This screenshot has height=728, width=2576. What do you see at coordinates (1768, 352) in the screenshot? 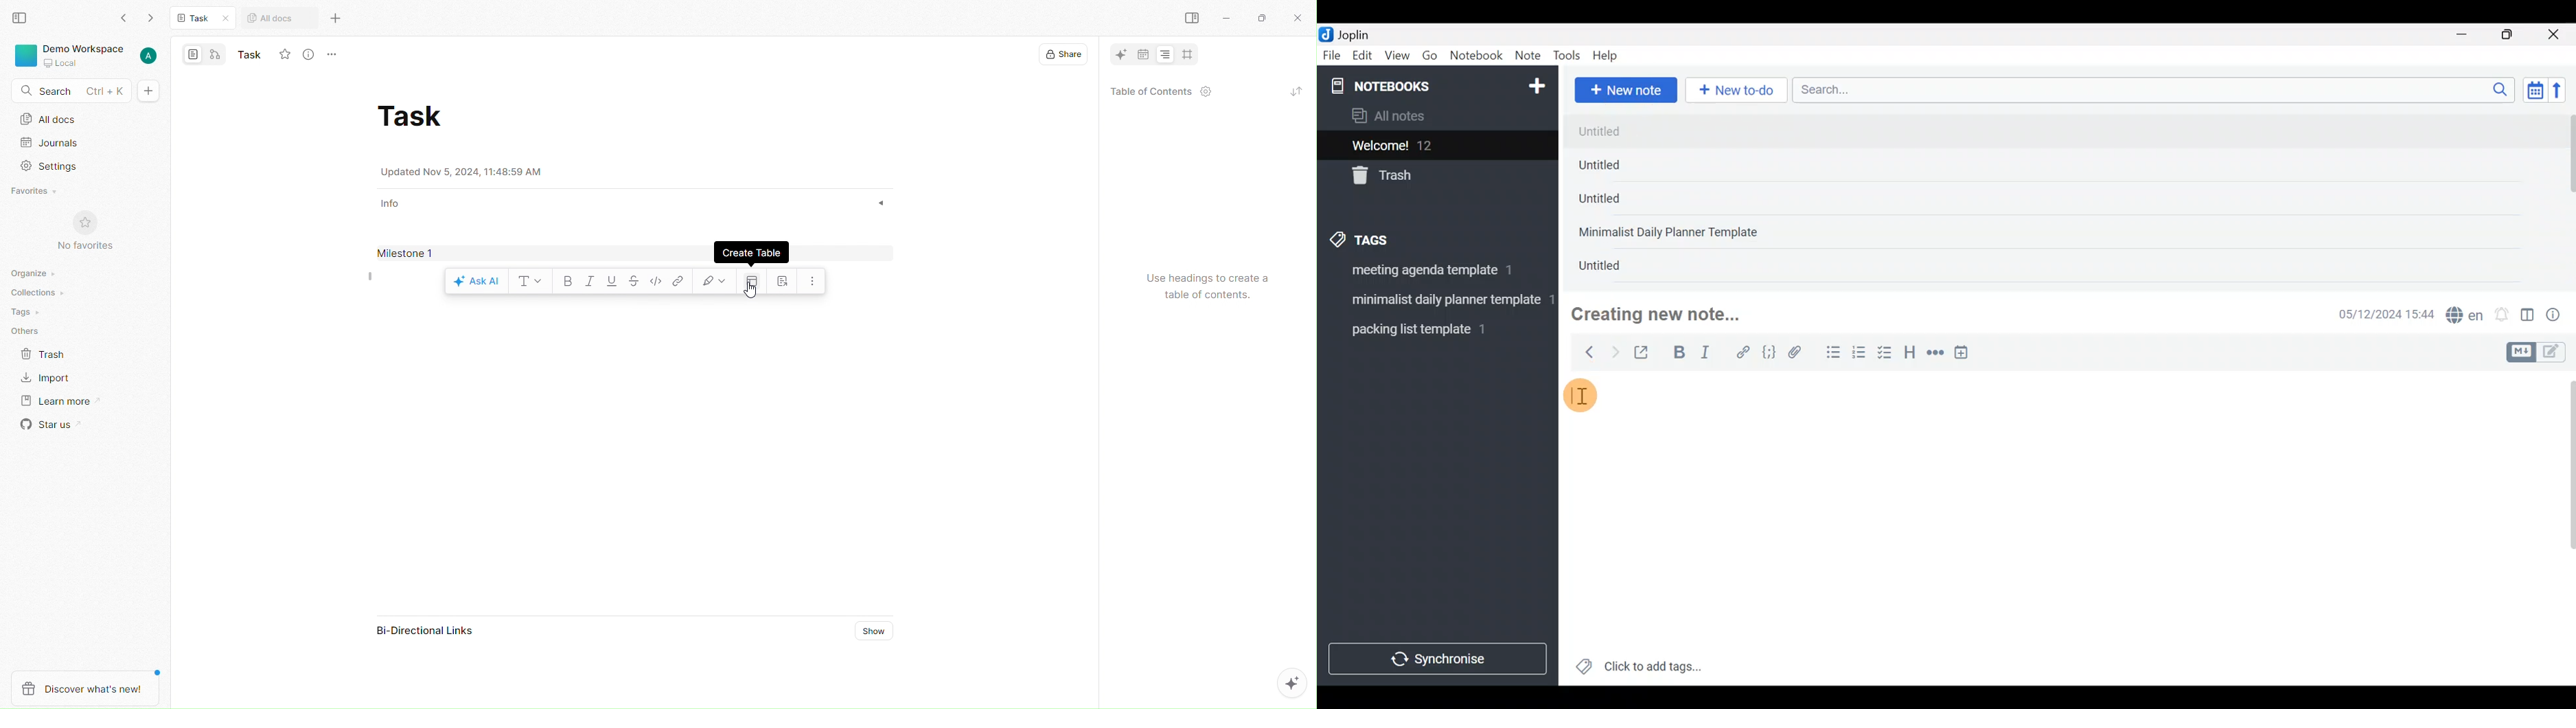
I see `Code` at bounding box center [1768, 352].